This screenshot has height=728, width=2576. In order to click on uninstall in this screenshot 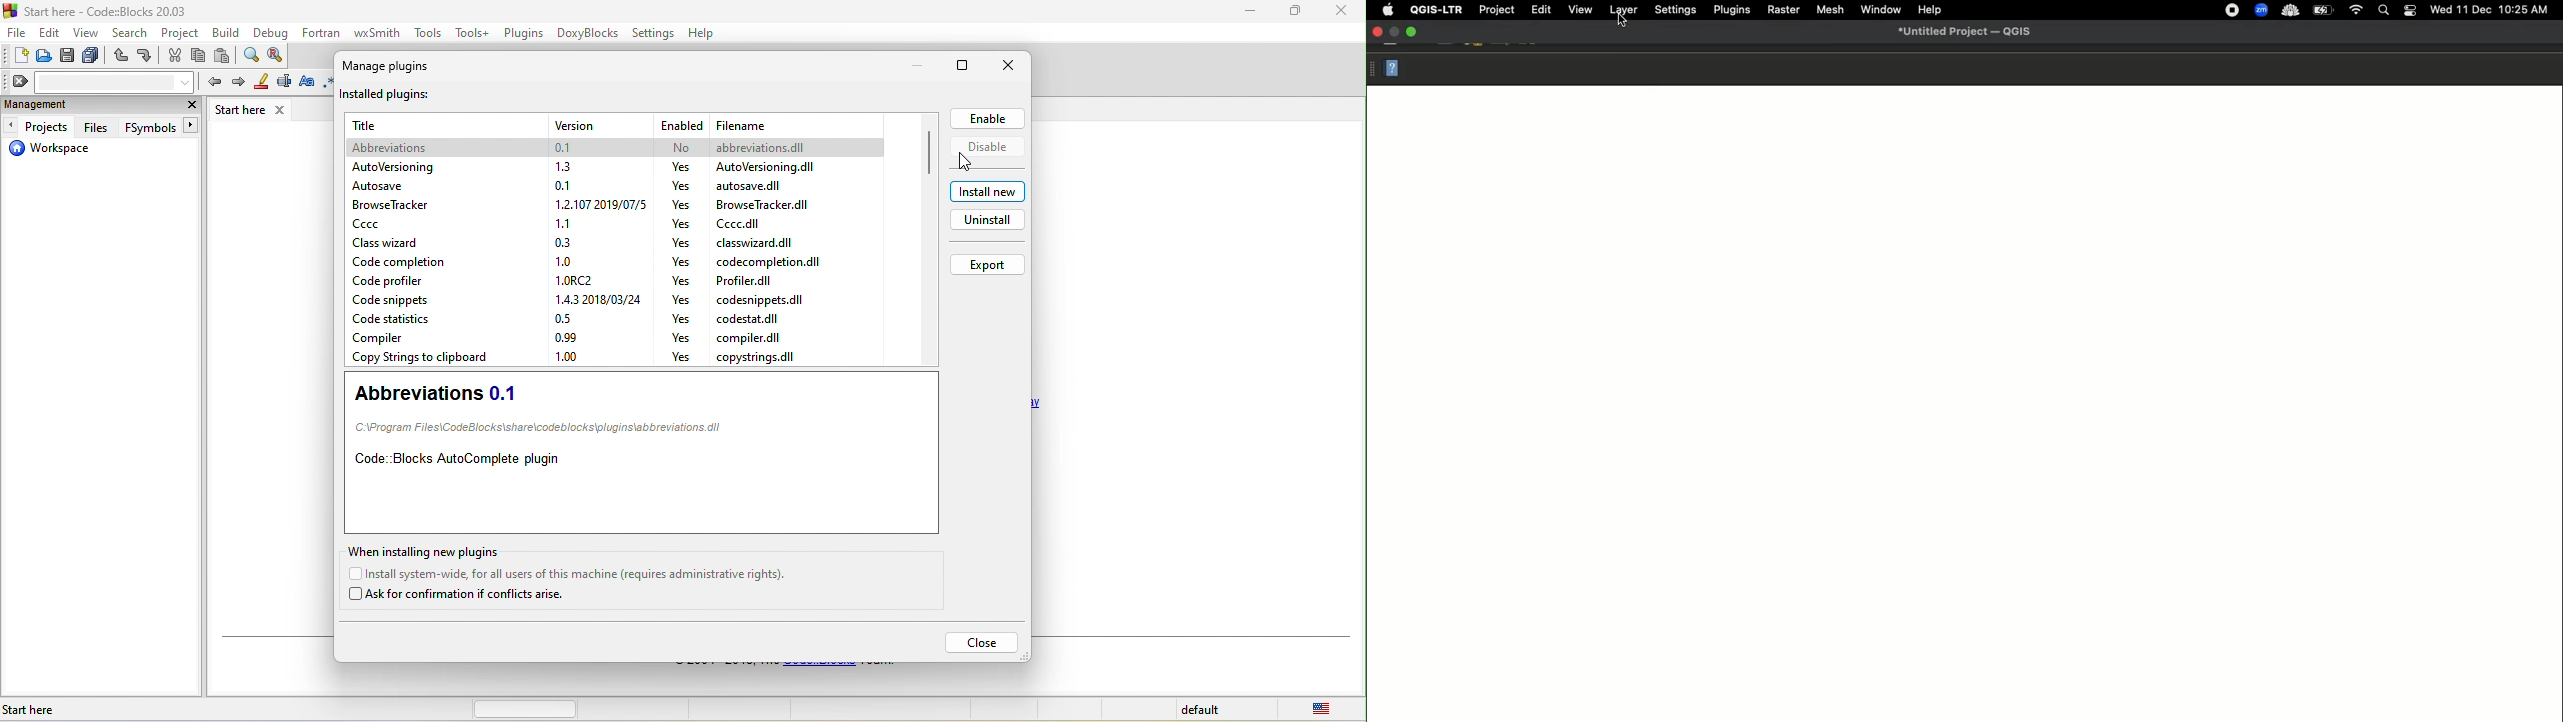, I will do `click(987, 223)`.